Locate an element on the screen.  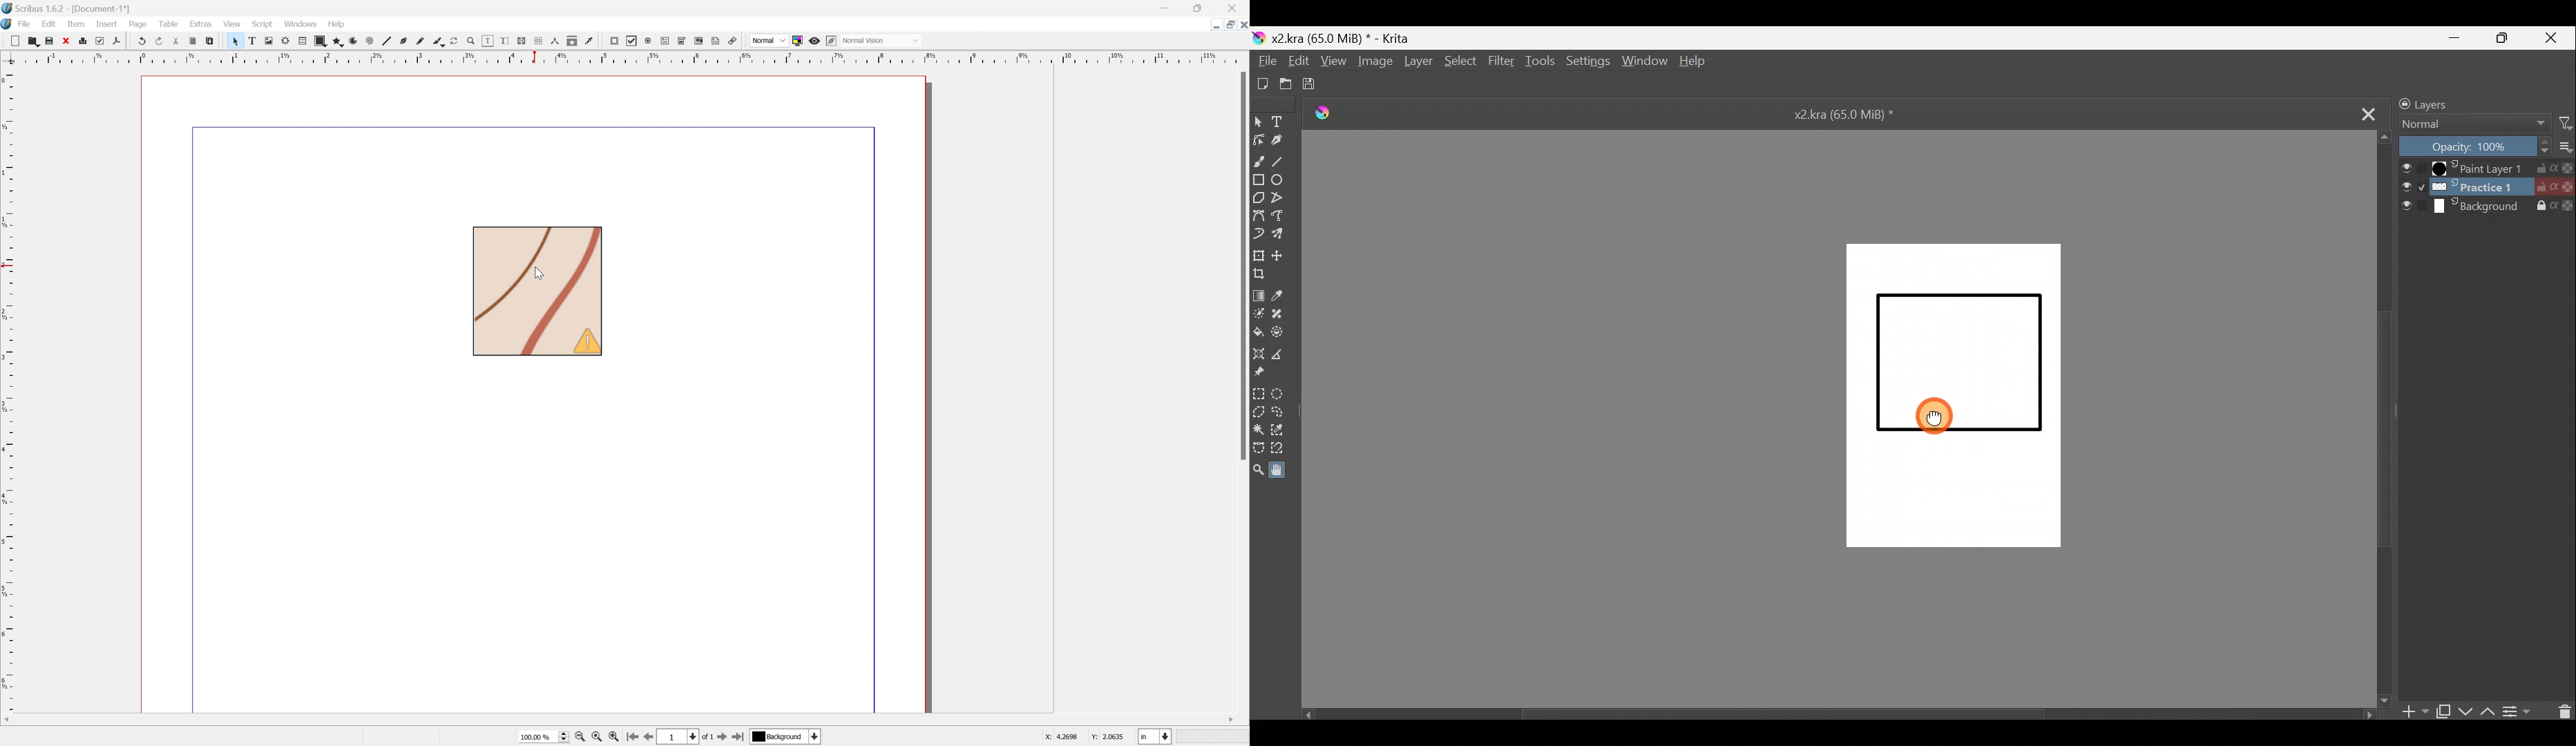
) x2kra (65.0 MiB) * - Krita is located at coordinates (1337, 39).